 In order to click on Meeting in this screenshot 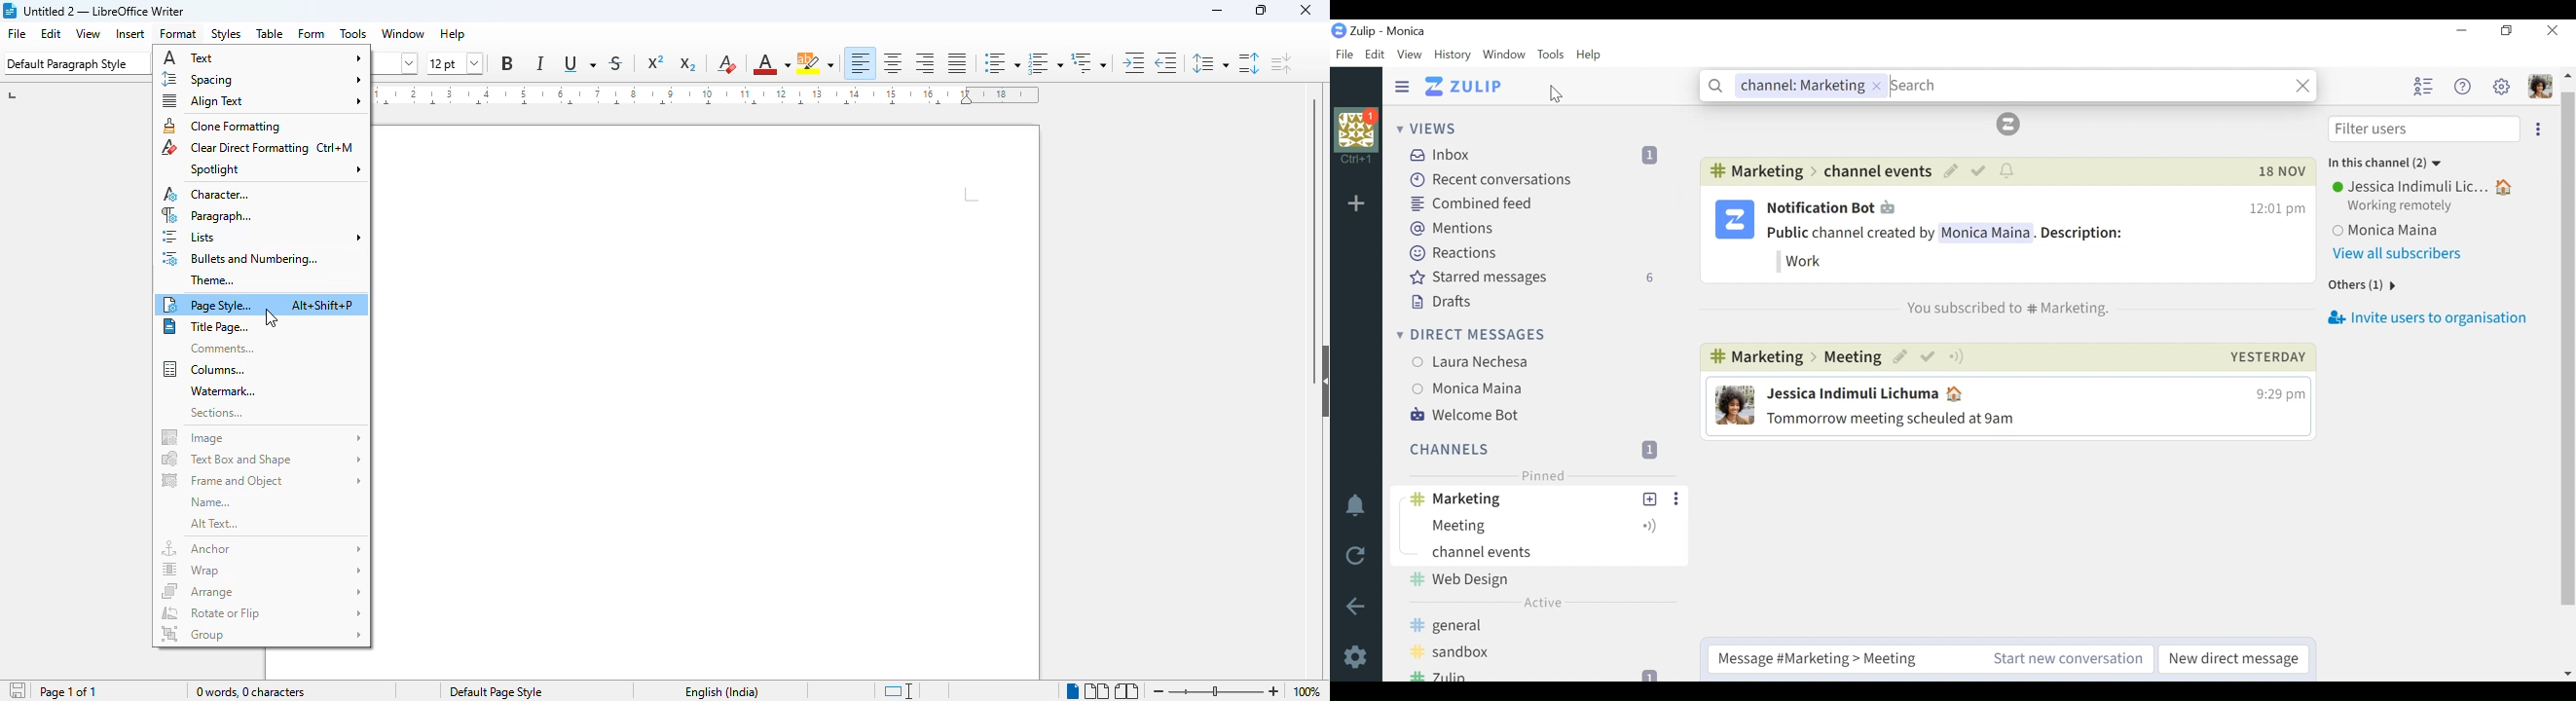, I will do `click(1856, 359)`.